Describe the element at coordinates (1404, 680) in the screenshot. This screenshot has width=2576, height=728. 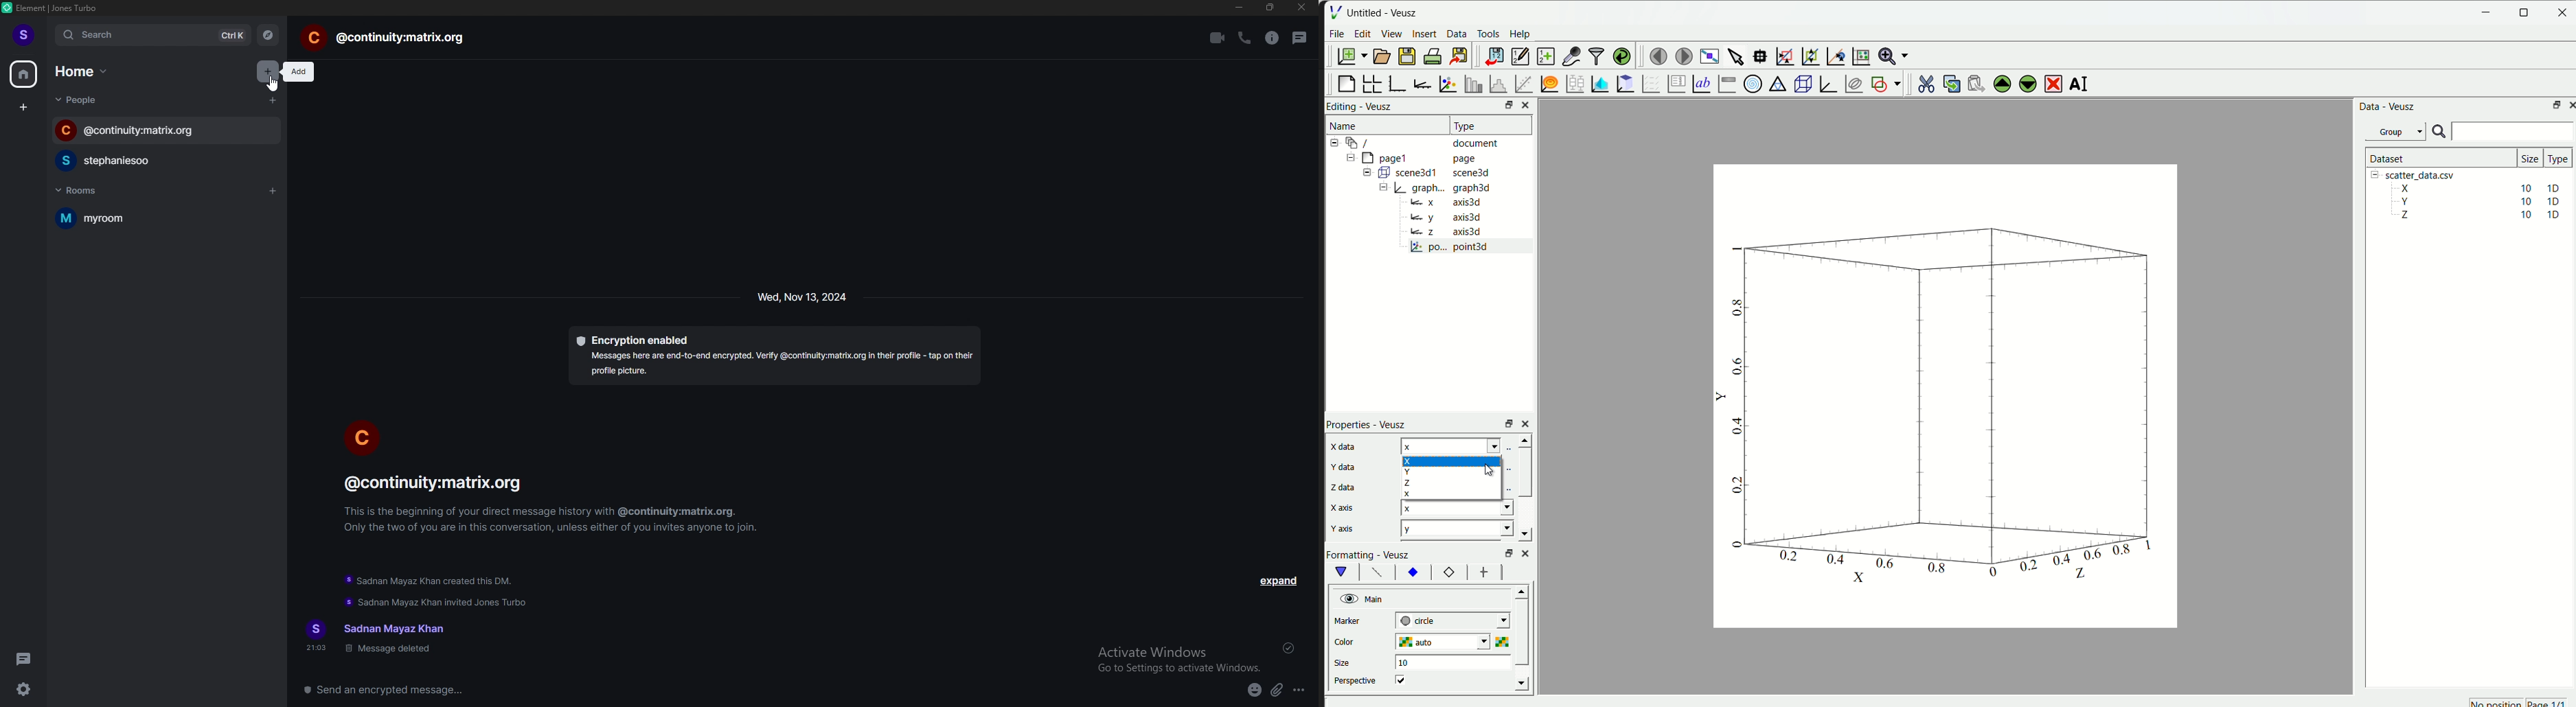
I see `checkbox` at that location.